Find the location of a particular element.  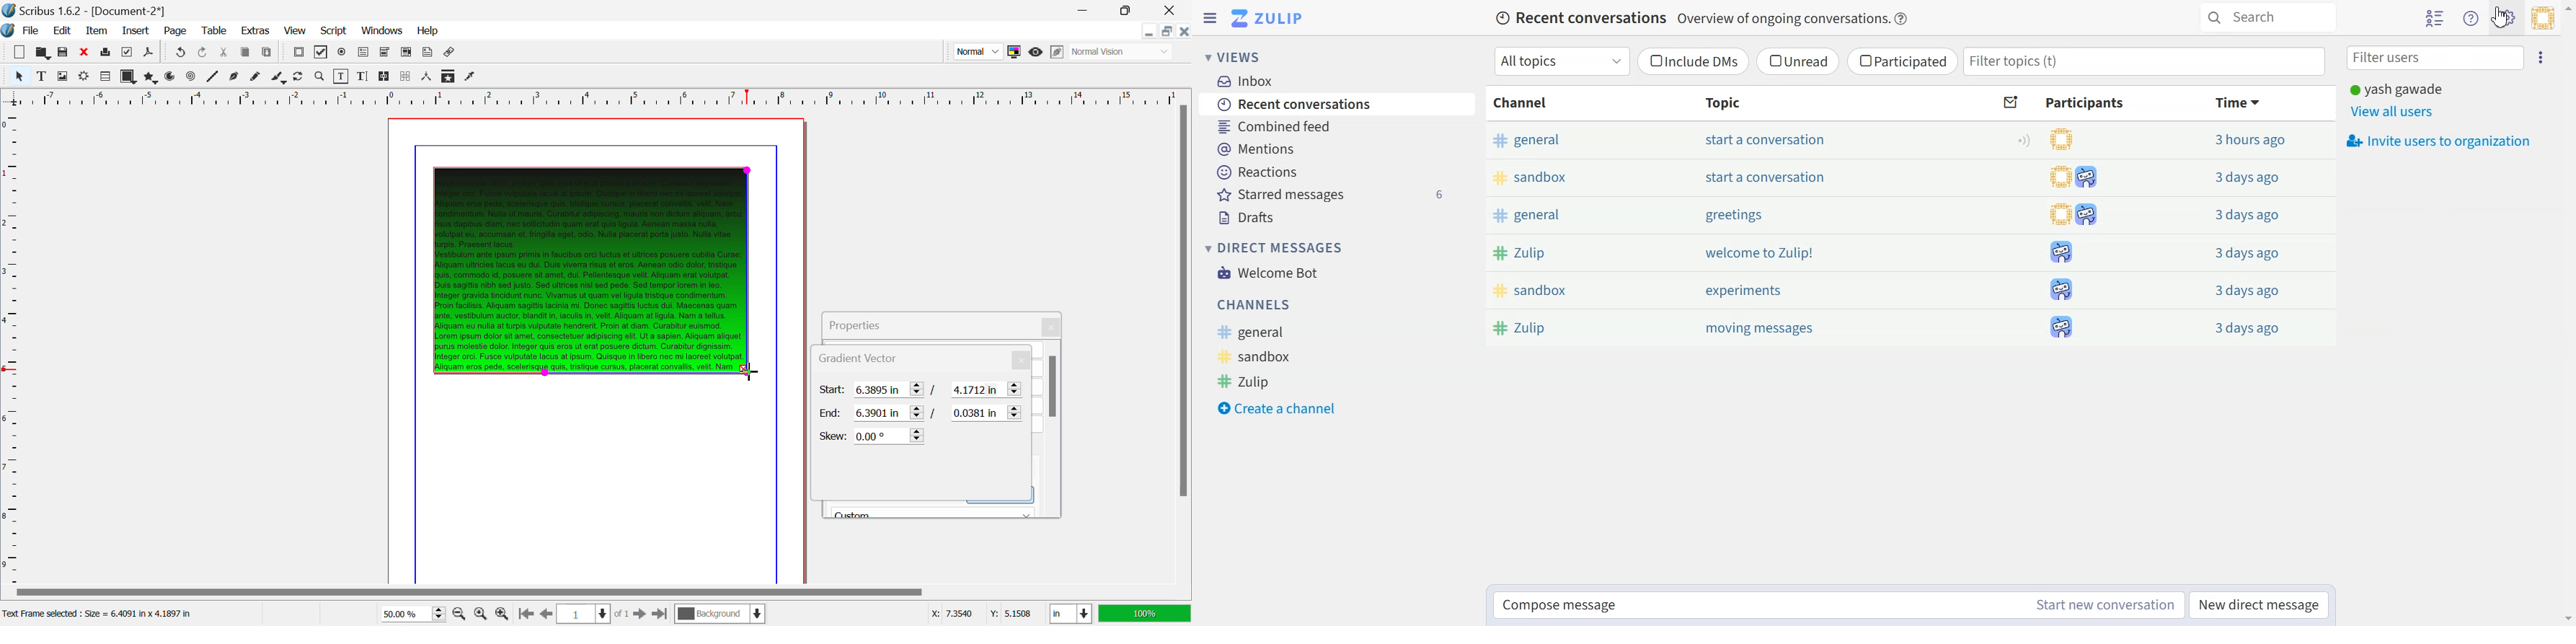

Zoom In is located at coordinates (503, 614).